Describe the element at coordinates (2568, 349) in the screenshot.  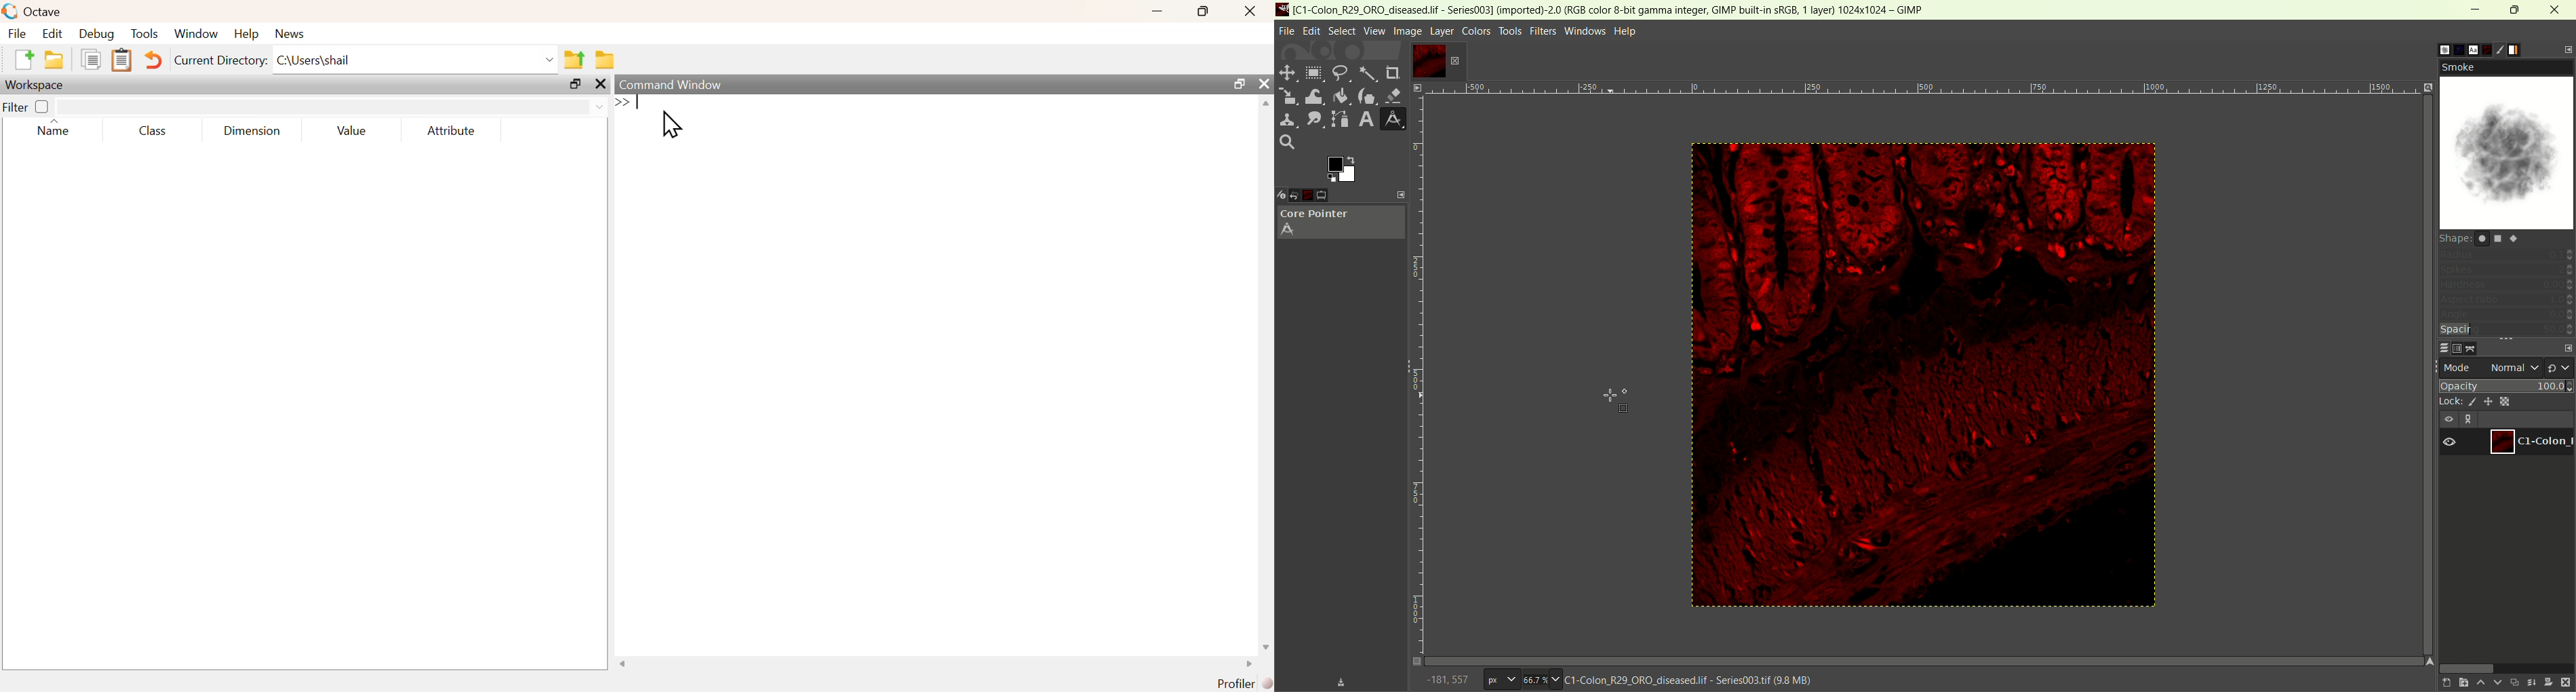
I see `configure this tab` at that location.